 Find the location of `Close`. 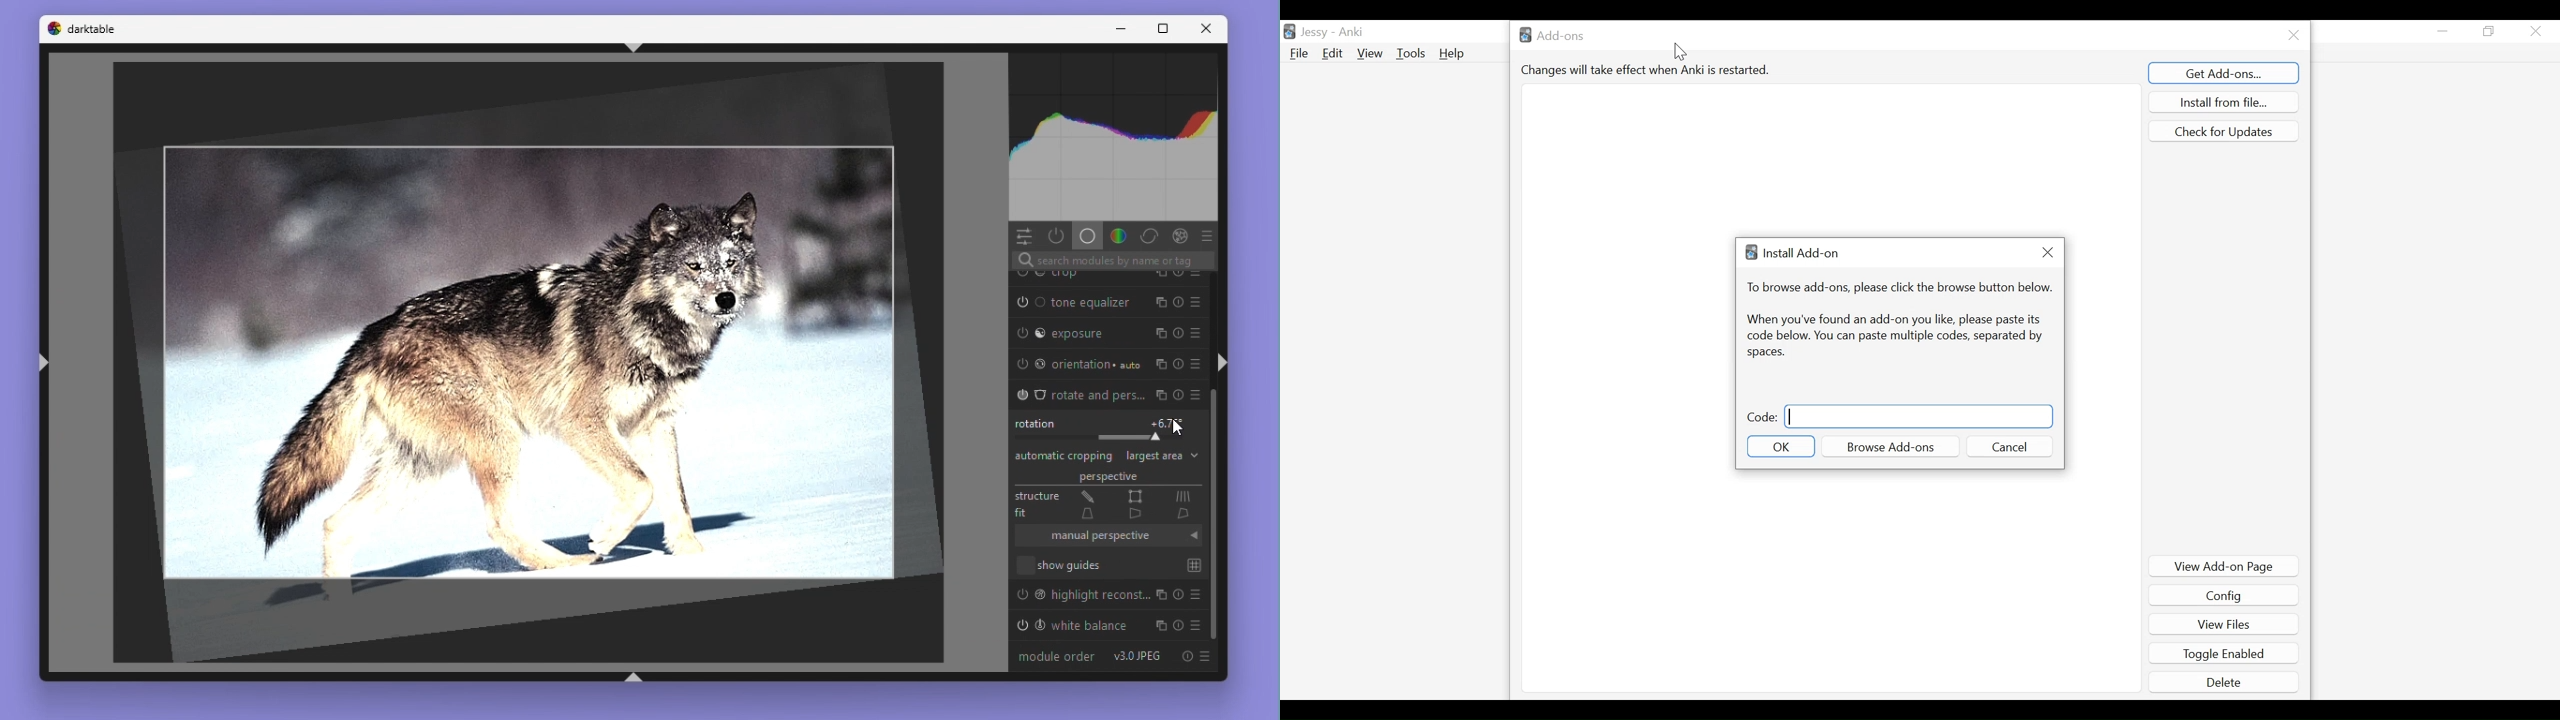

Close is located at coordinates (2293, 34).